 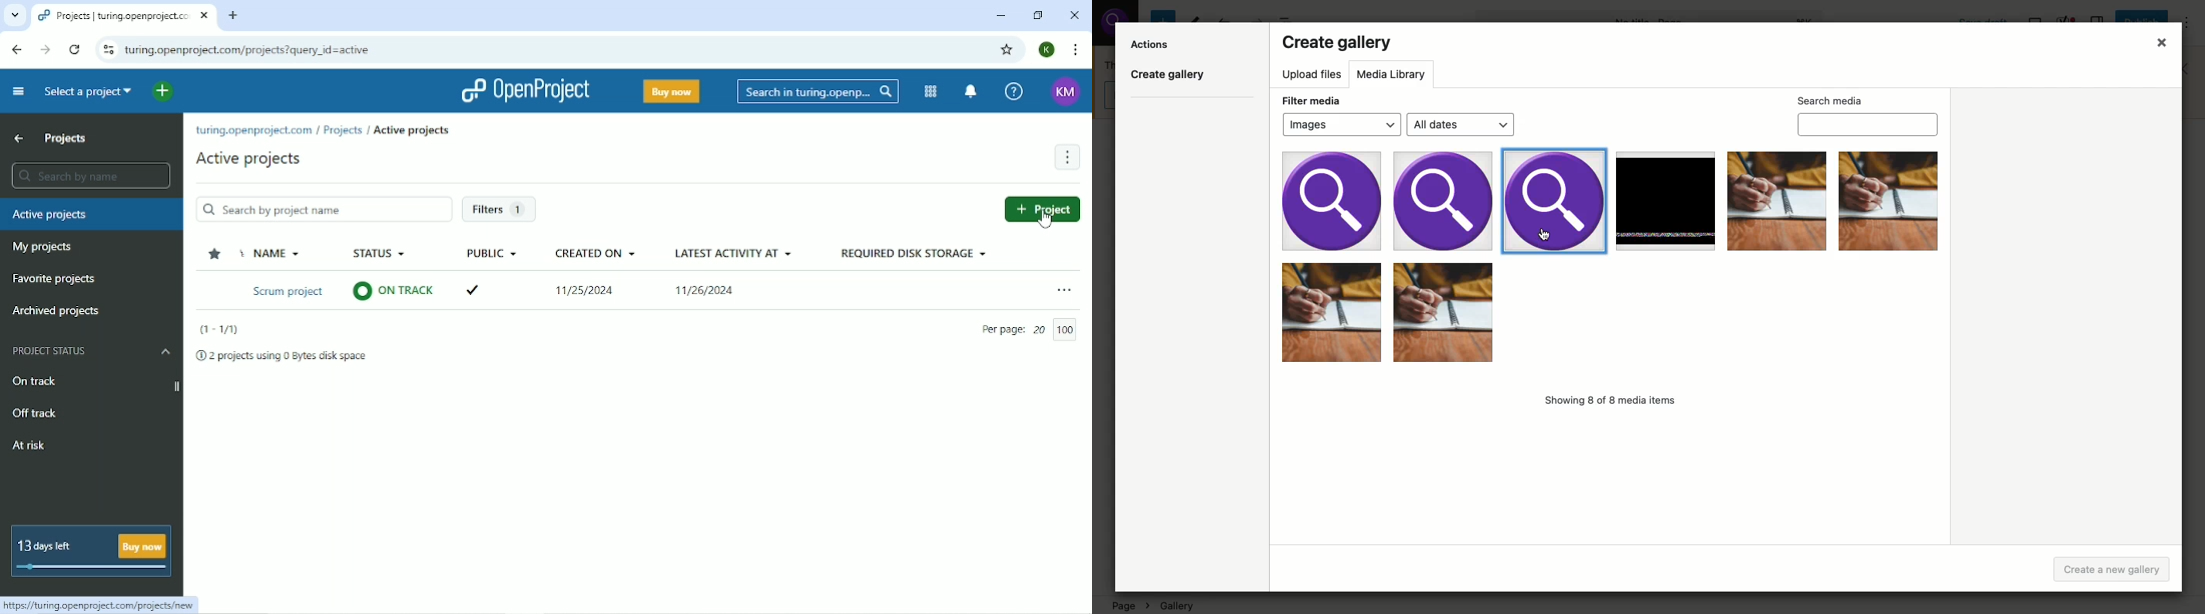 What do you see at coordinates (207, 14) in the screenshot?
I see `close` at bounding box center [207, 14].